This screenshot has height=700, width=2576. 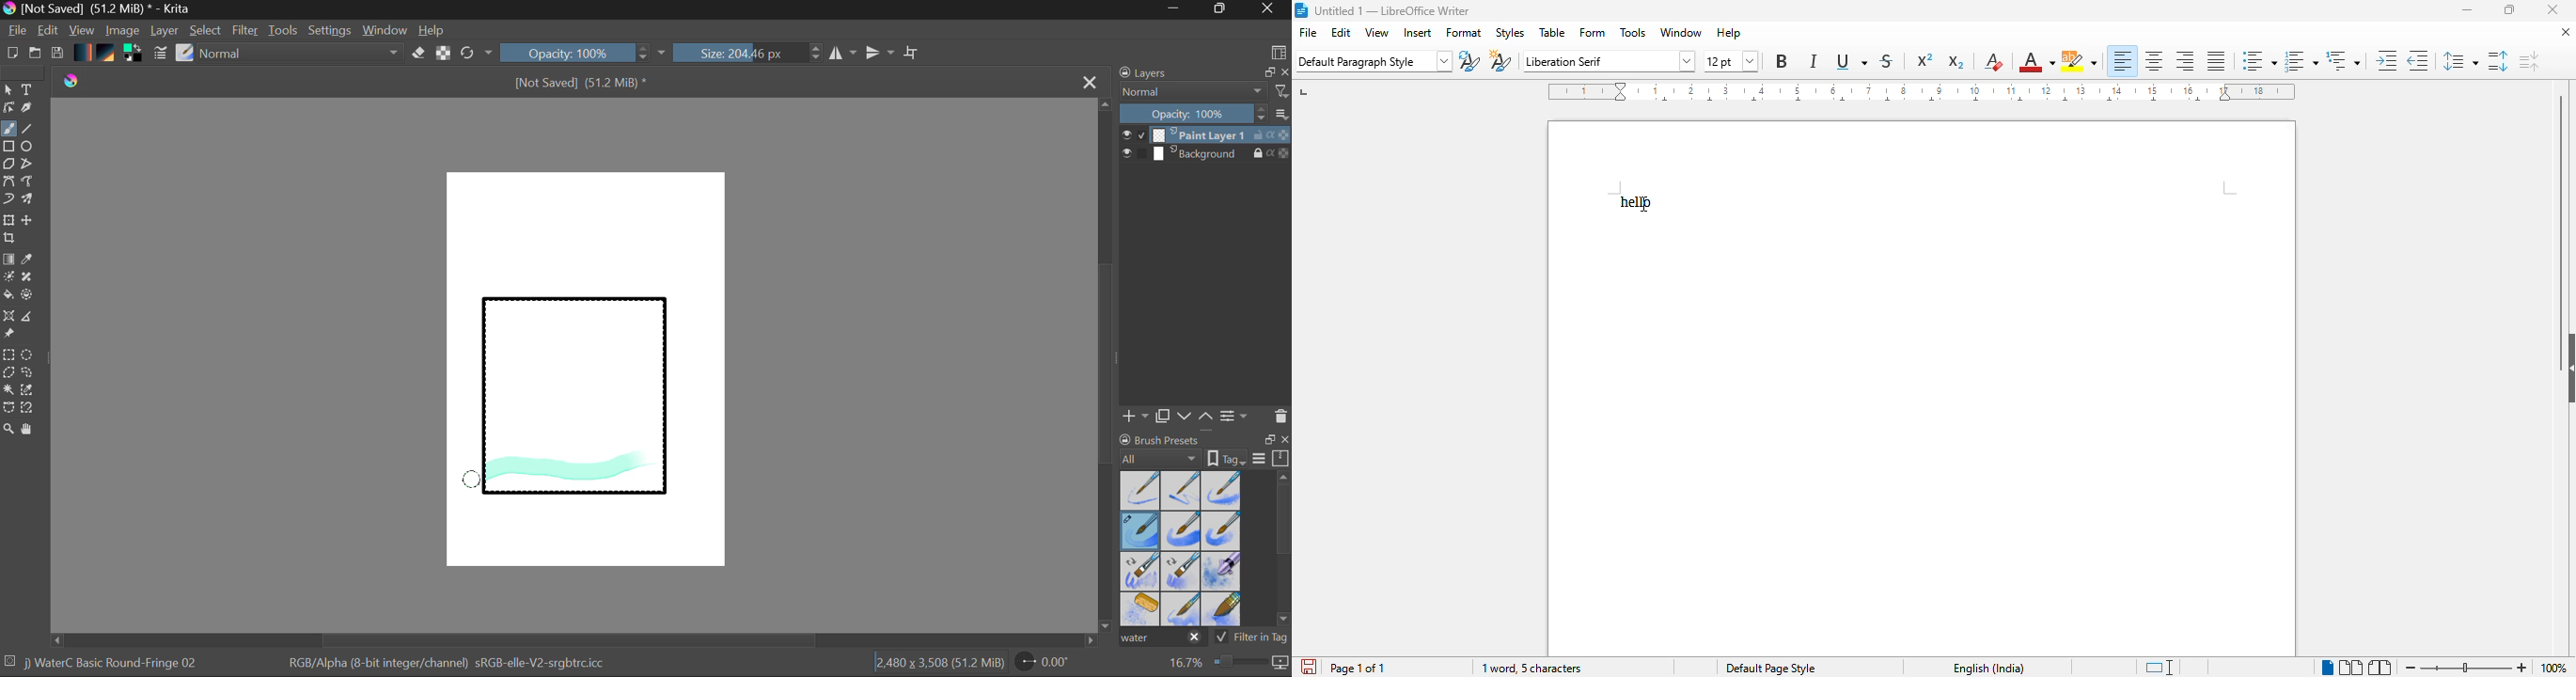 What do you see at coordinates (1683, 62) in the screenshot?
I see `dropdown` at bounding box center [1683, 62].